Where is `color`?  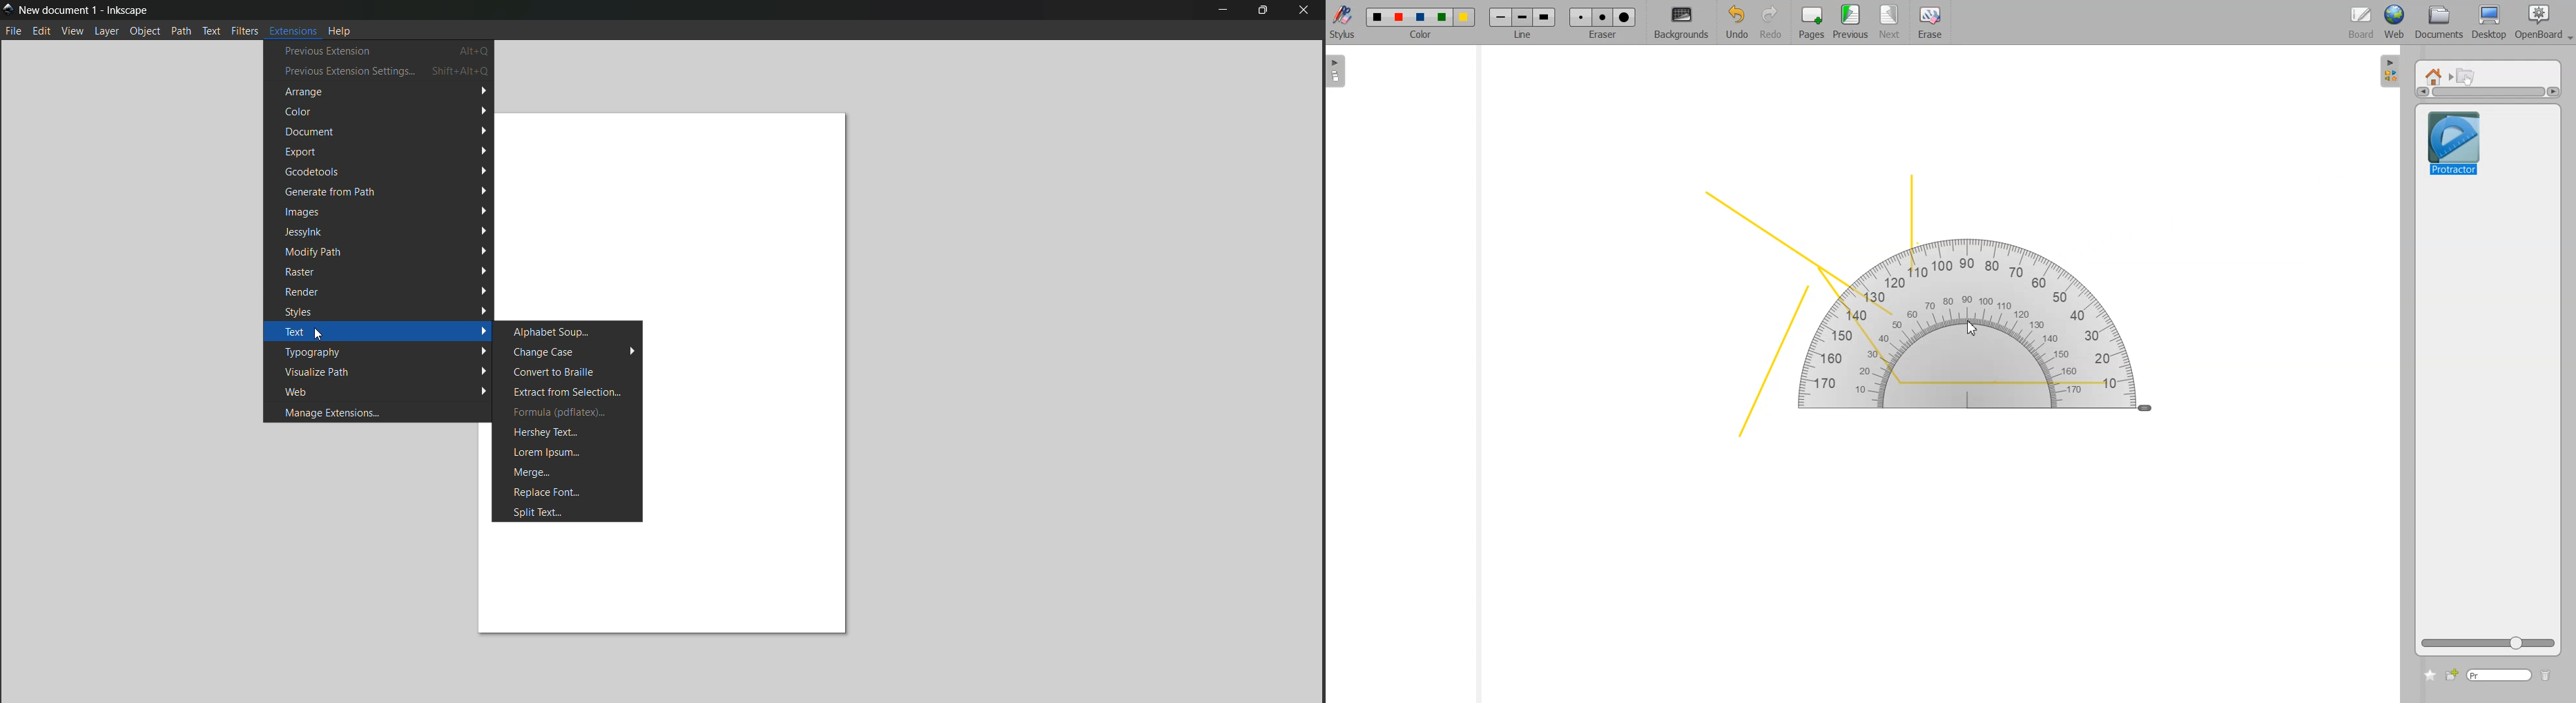
color is located at coordinates (385, 111).